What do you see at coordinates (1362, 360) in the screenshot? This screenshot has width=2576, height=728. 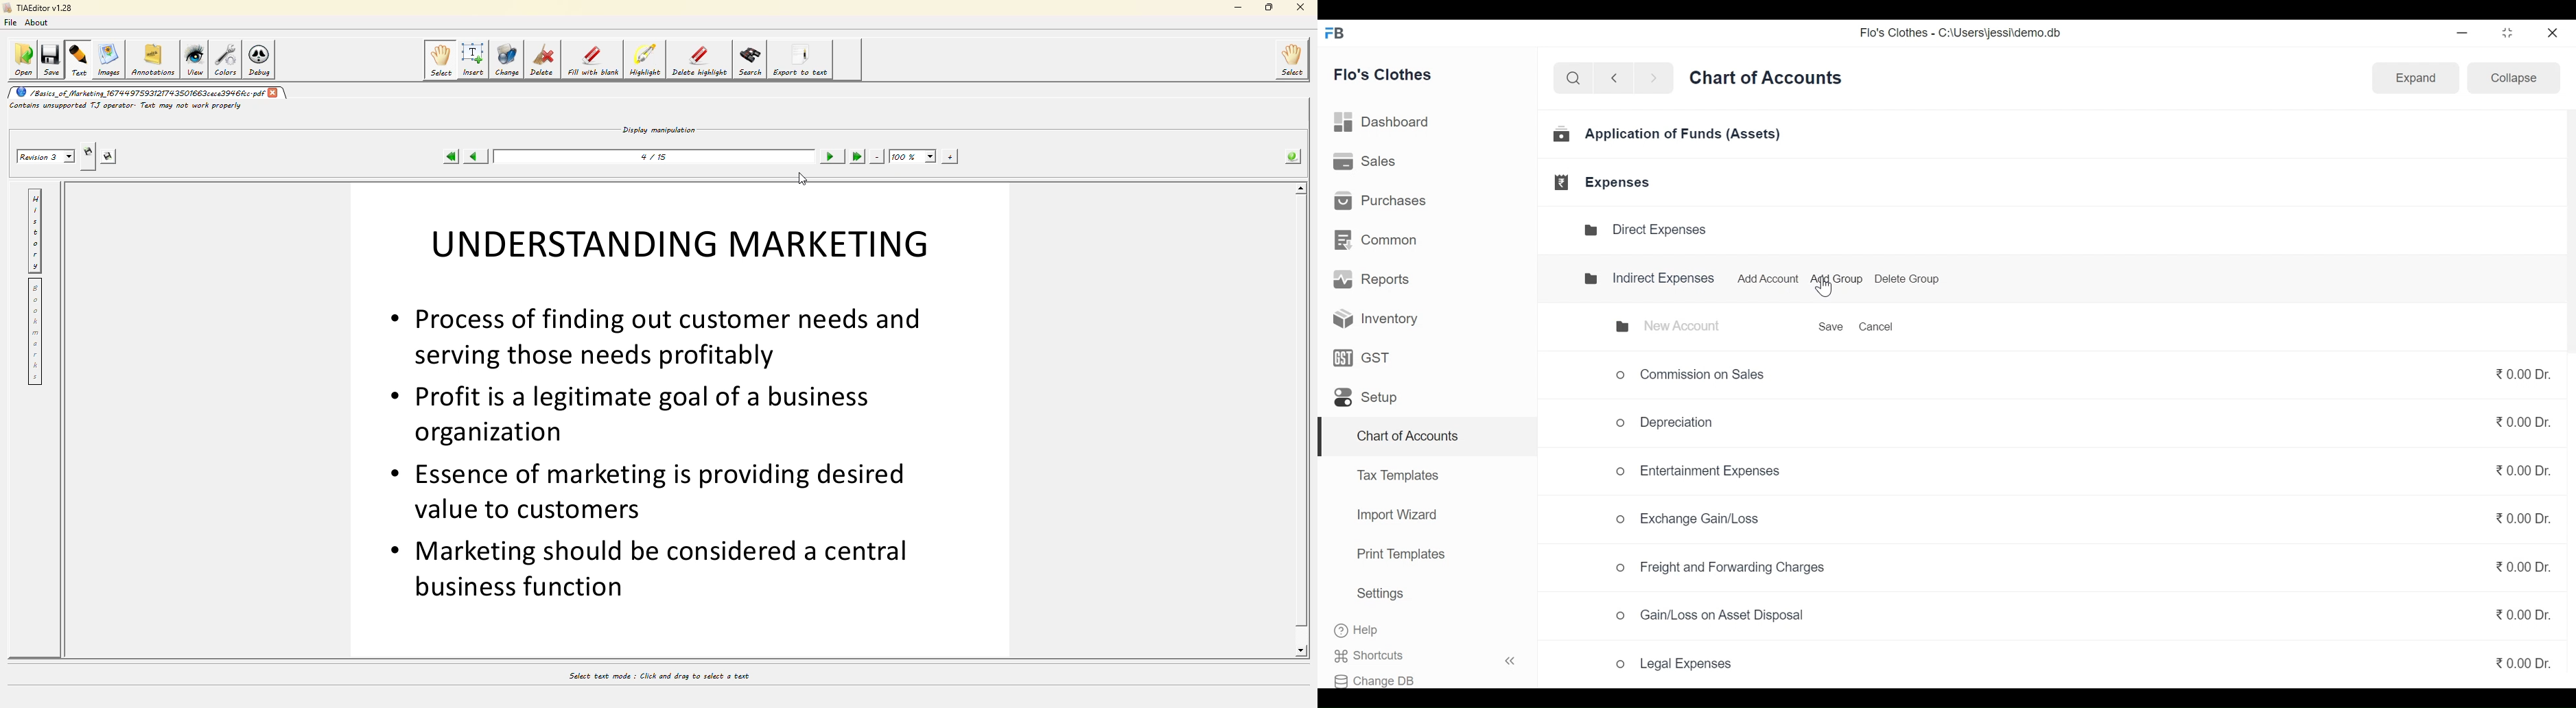 I see `GST` at bounding box center [1362, 360].